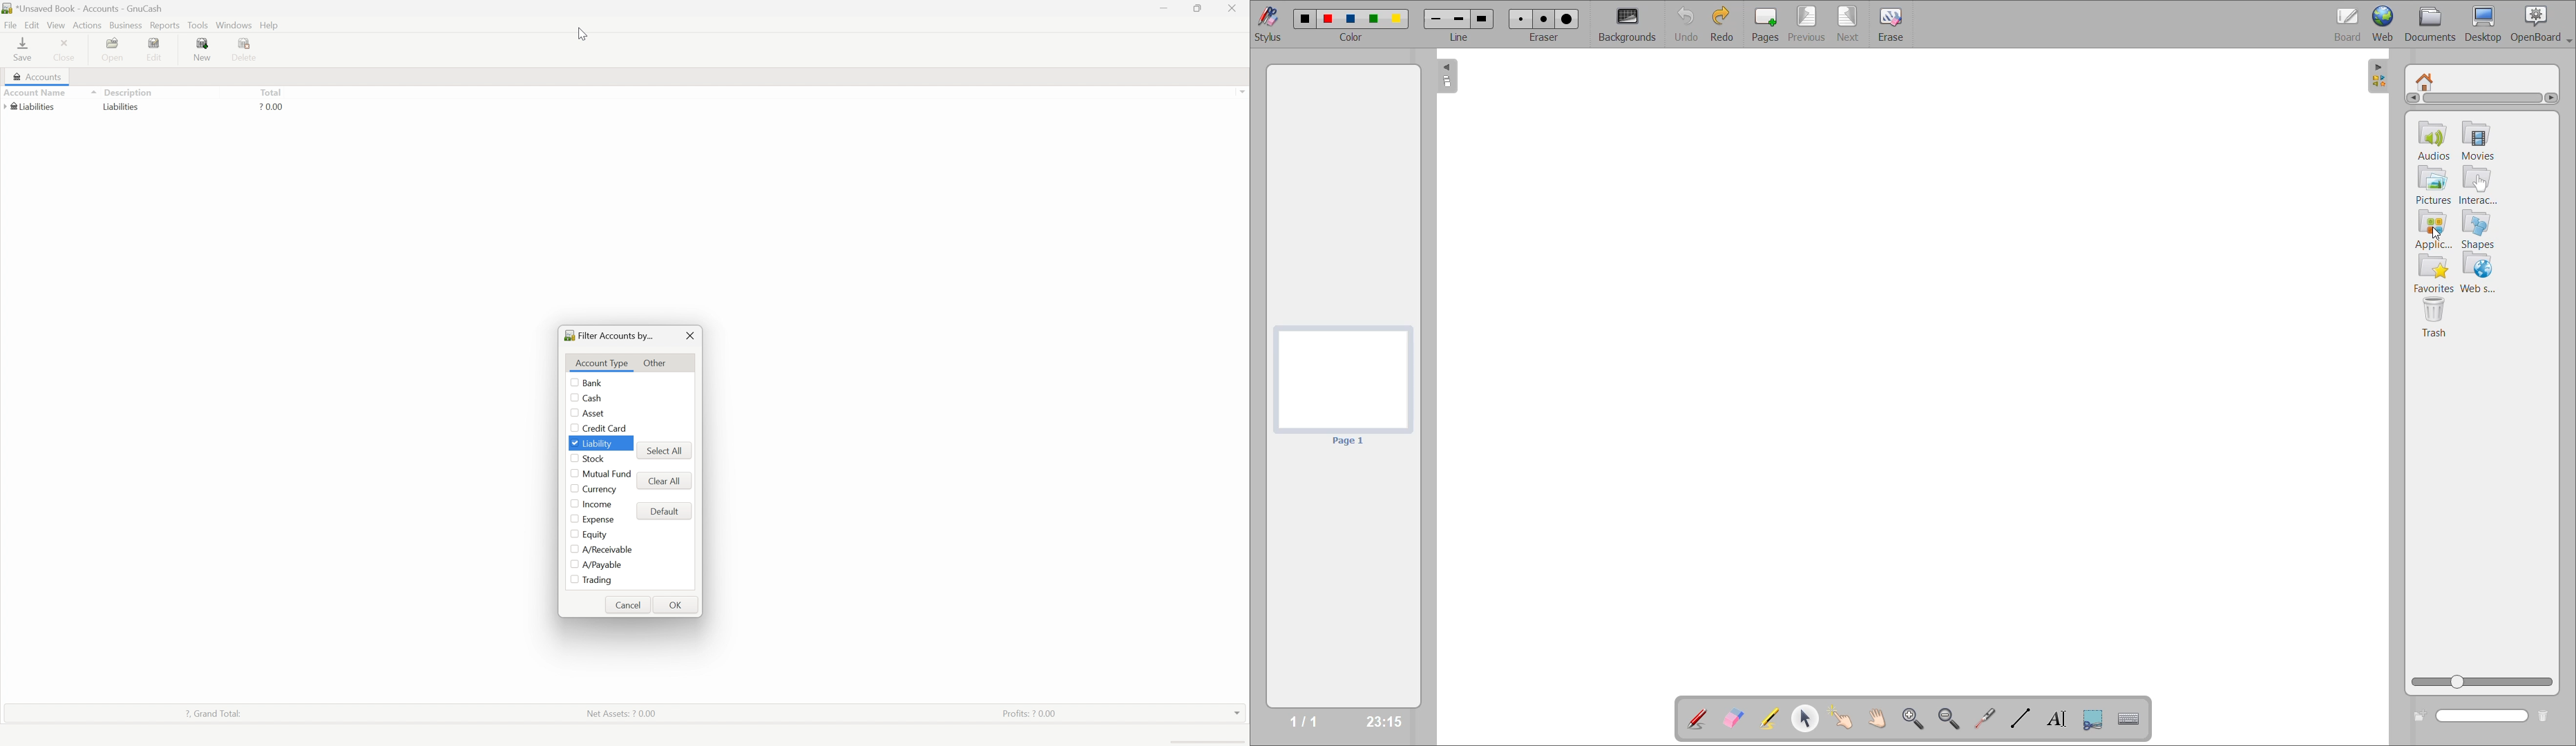  What do you see at coordinates (1242, 91) in the screenshot?
I see `Scroll up` at bounding box center [1242, 91].